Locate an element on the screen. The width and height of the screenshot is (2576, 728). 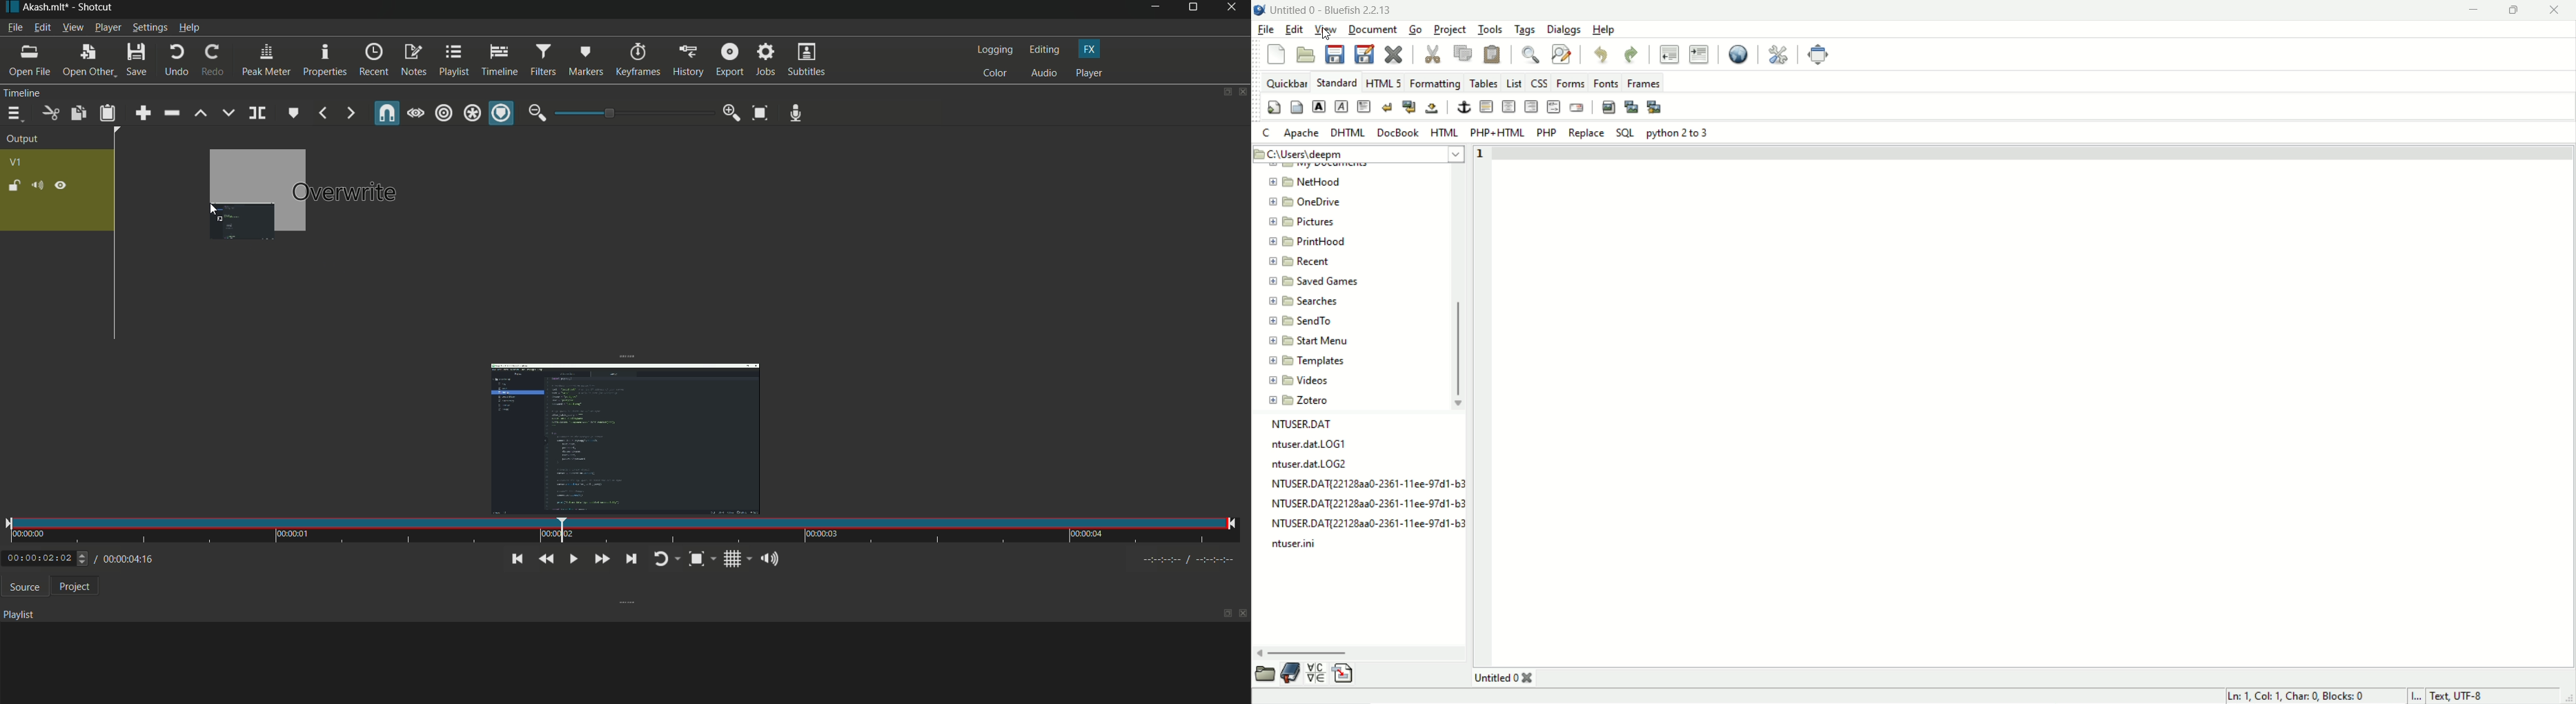
undo is located at coordinates (173, 61).